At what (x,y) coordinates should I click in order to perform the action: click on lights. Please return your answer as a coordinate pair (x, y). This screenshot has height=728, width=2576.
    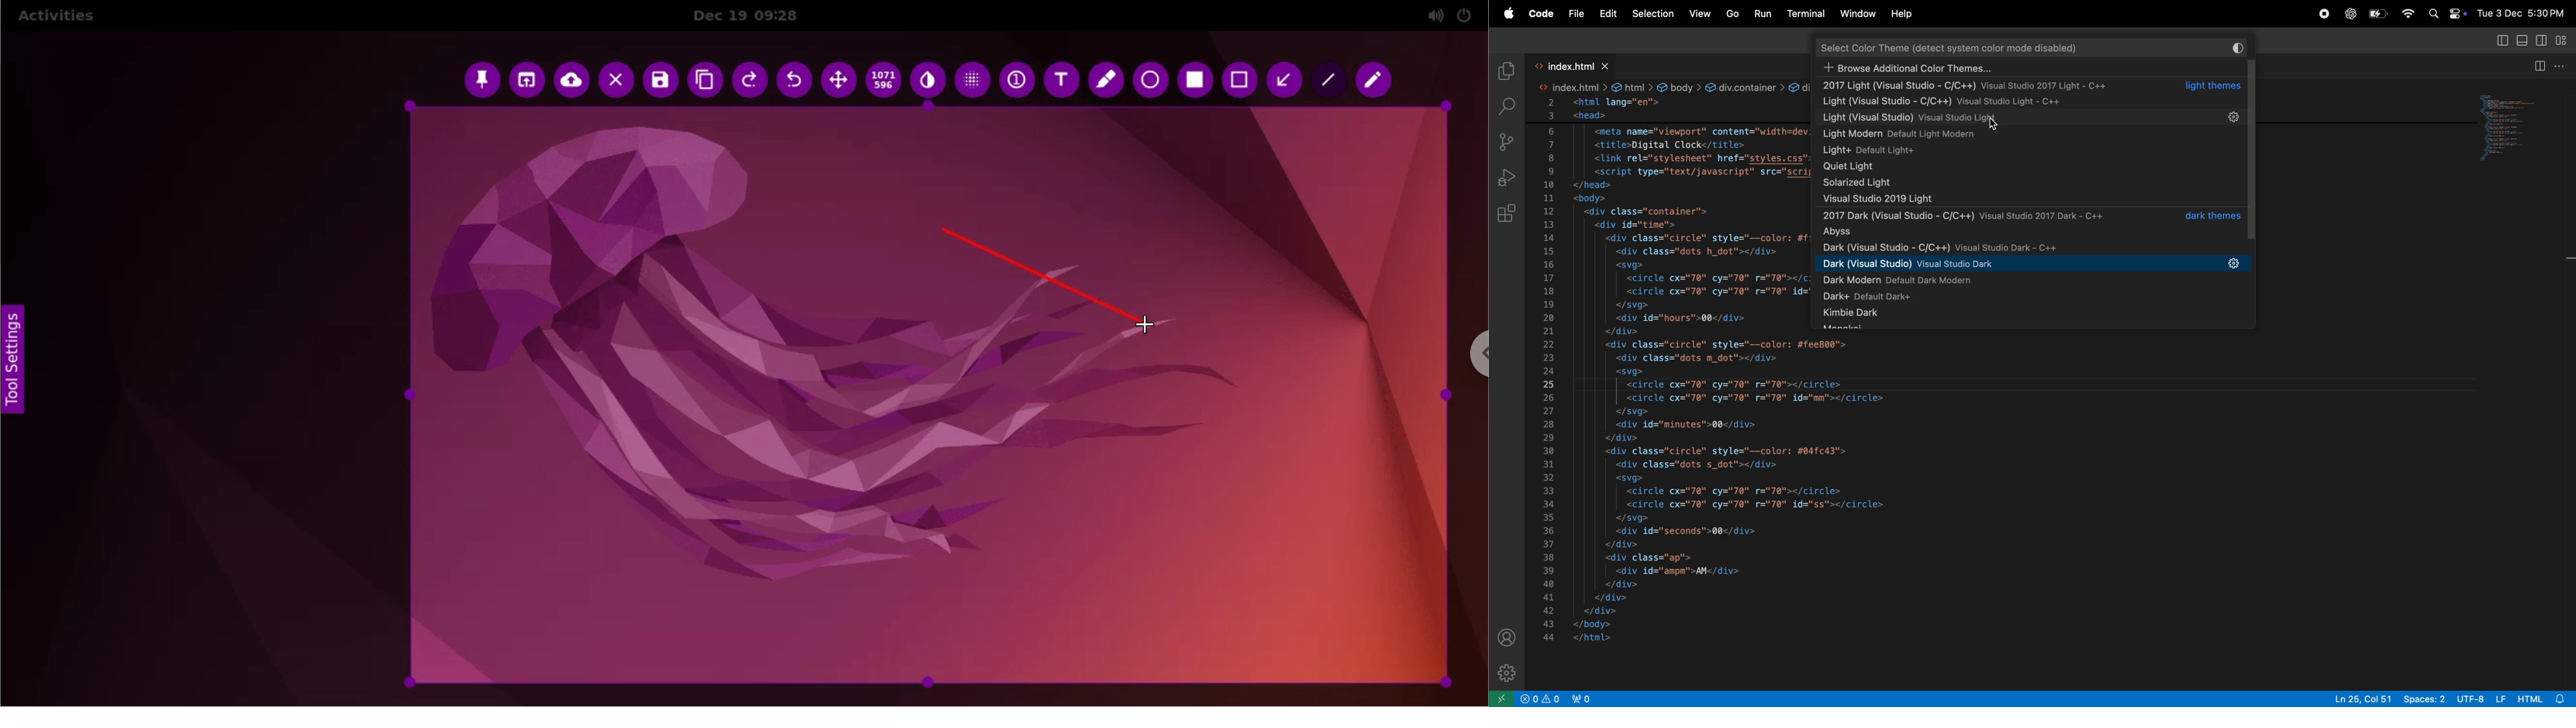
    Looking at the image, I should click on (1953, 152).